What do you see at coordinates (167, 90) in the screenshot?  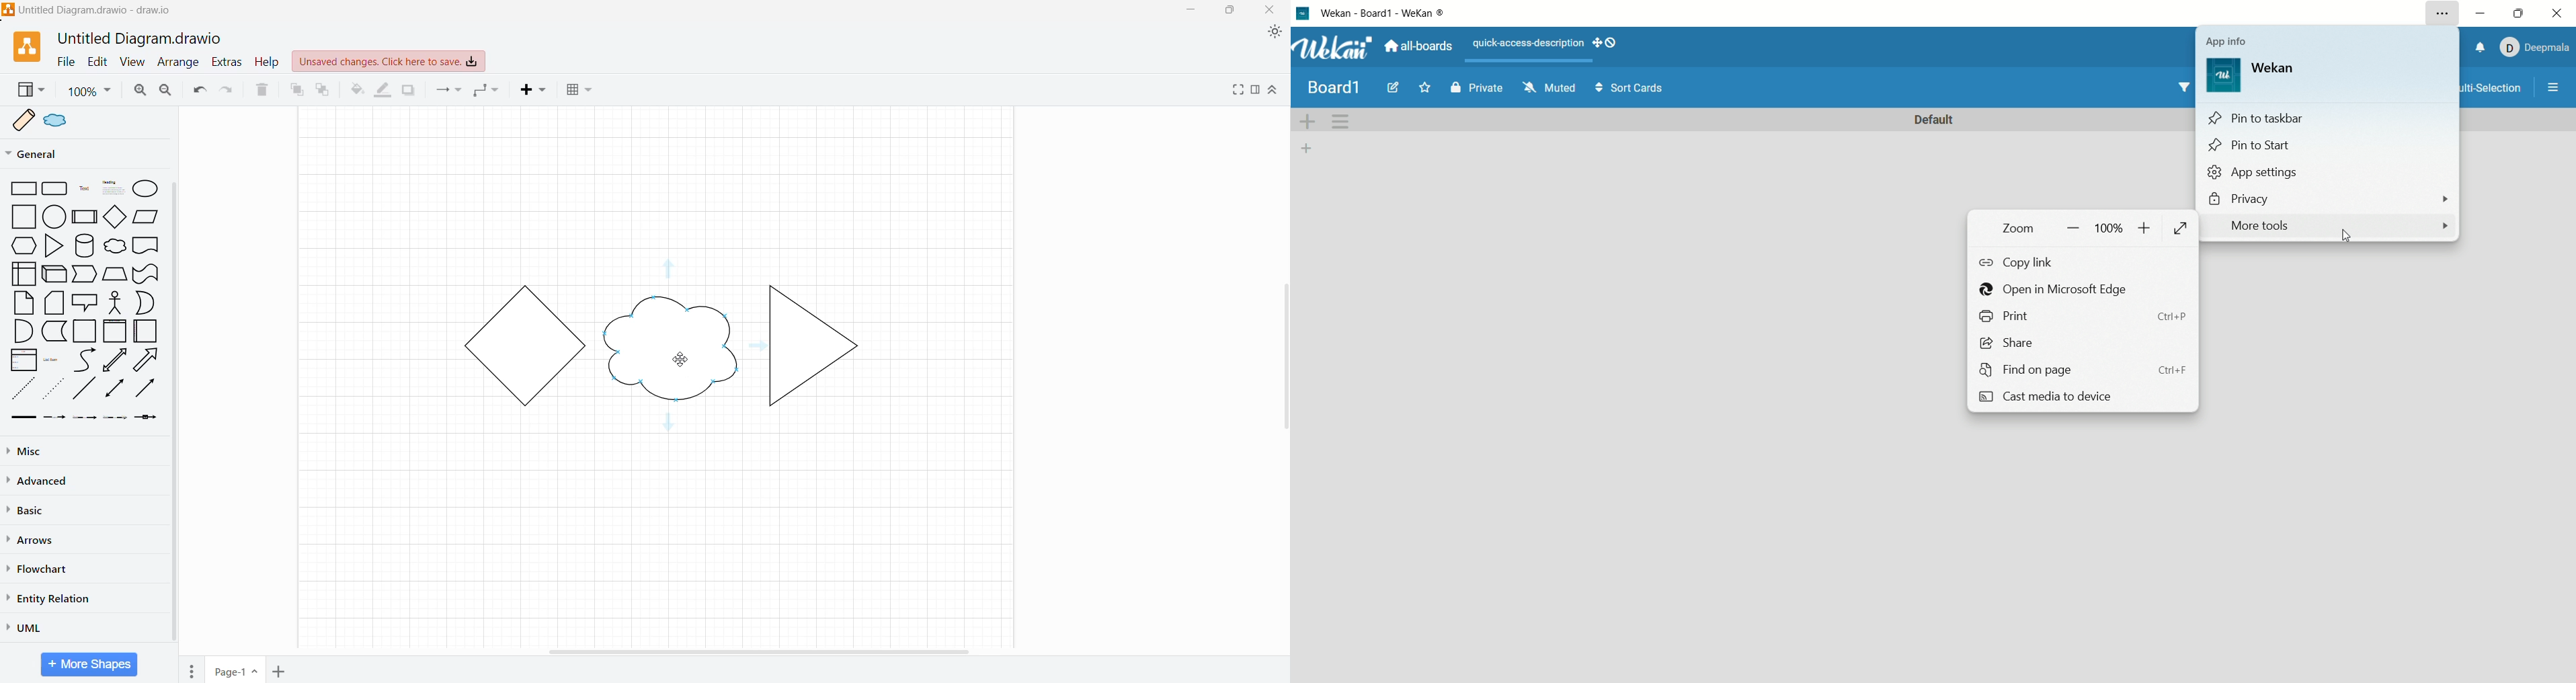 I see `Zoom Out` at bounding box center [167, 90].